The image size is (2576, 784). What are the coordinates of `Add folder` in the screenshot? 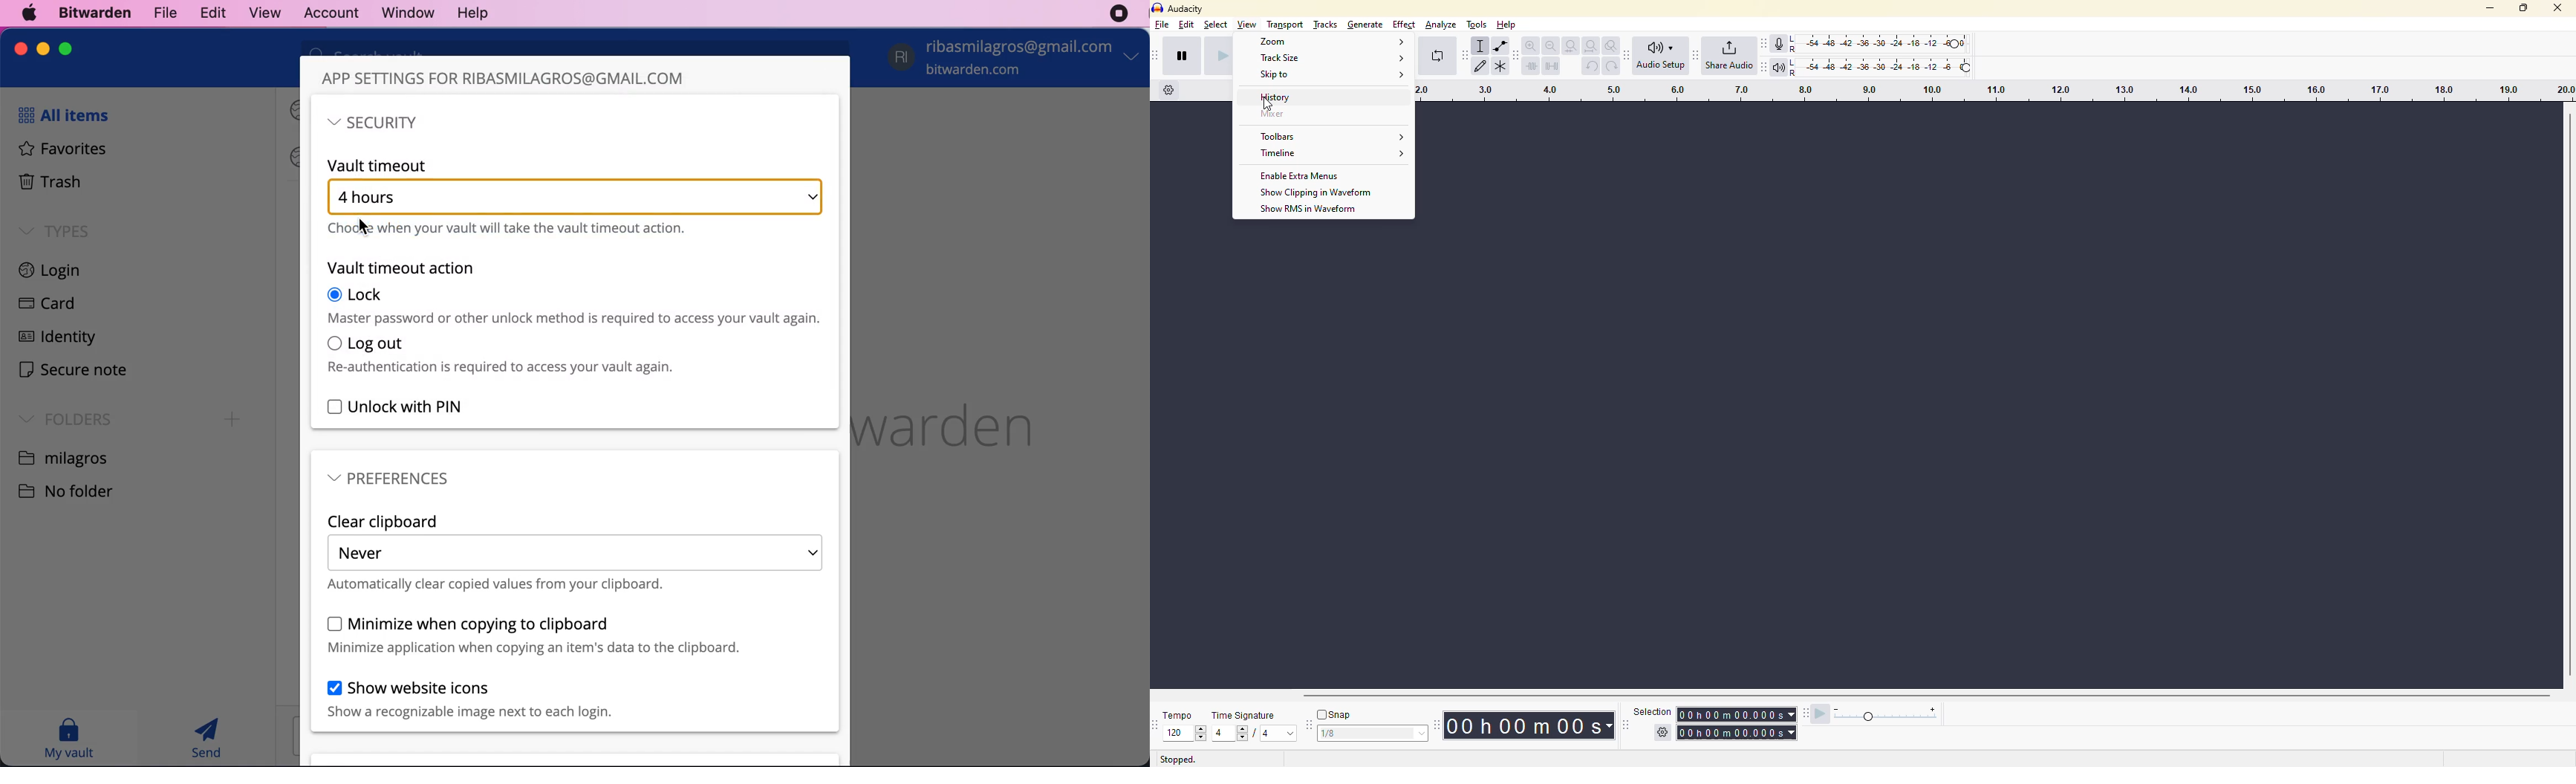 It's located at (233, 419).